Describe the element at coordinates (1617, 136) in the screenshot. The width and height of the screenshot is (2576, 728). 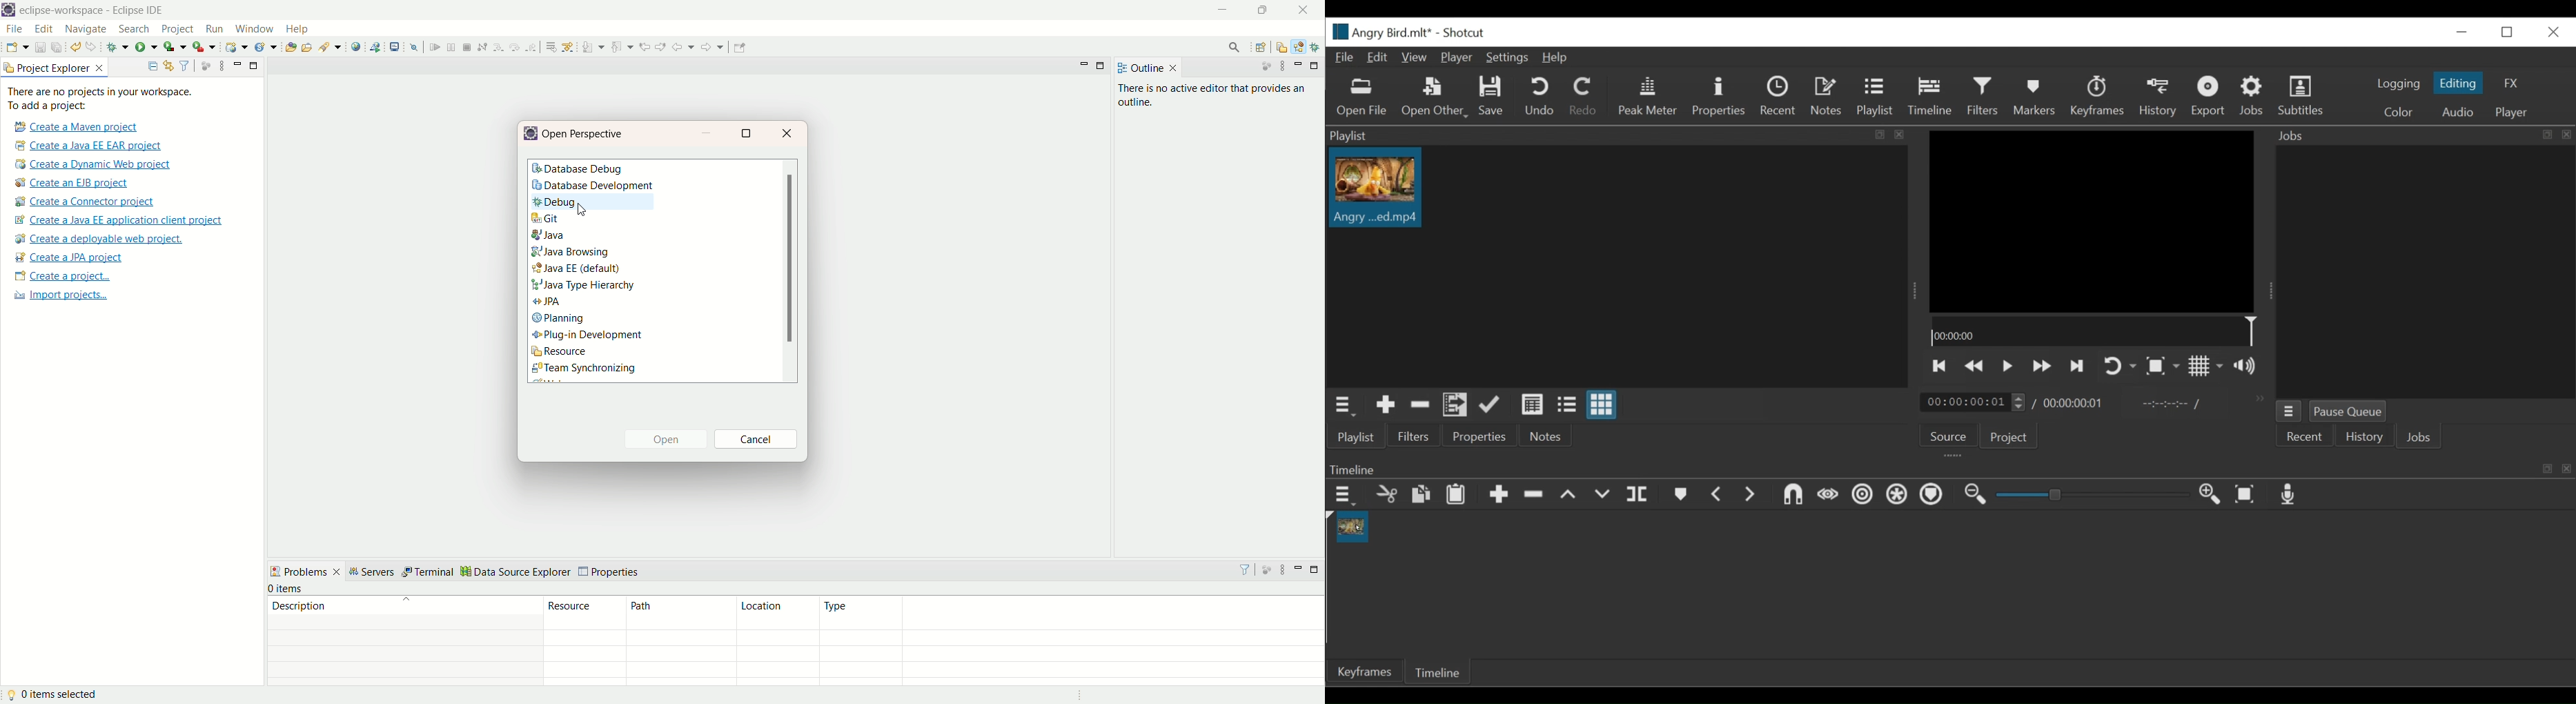
I see `Playlist Panel` at that location.